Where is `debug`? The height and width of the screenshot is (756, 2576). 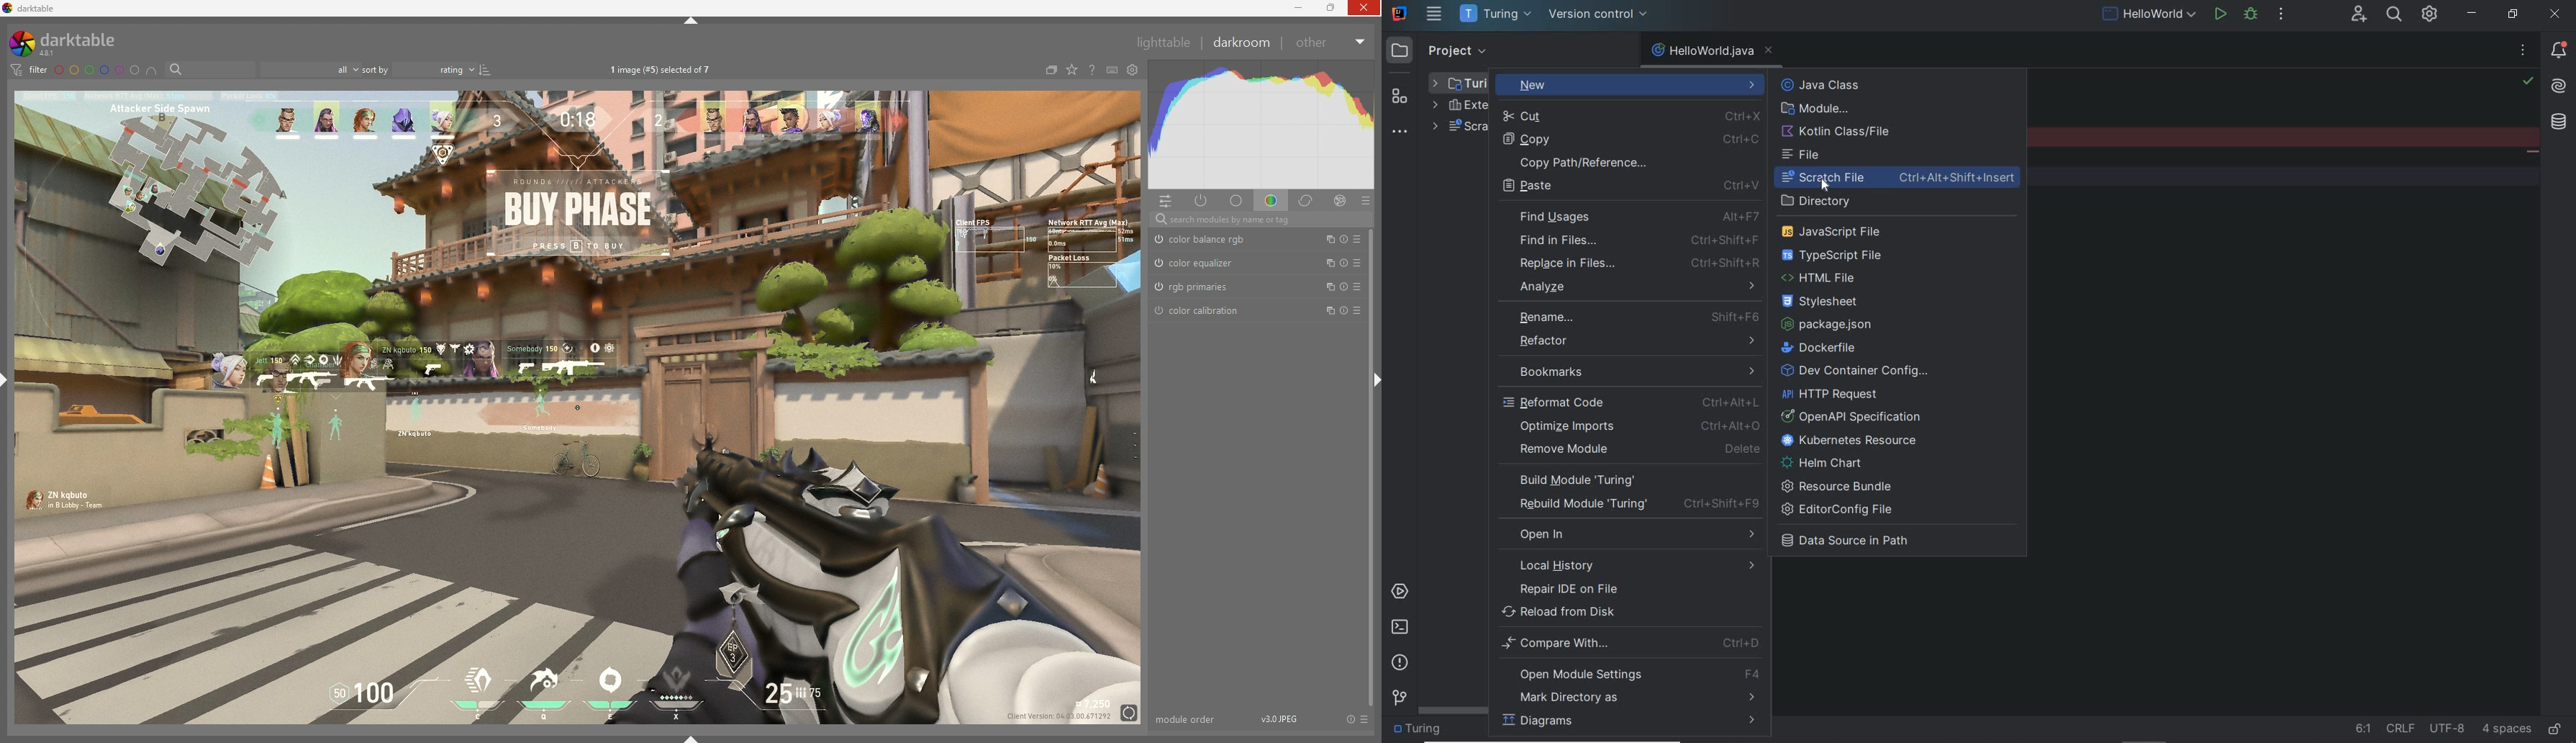
debug is located at coordinates (2254, 16).